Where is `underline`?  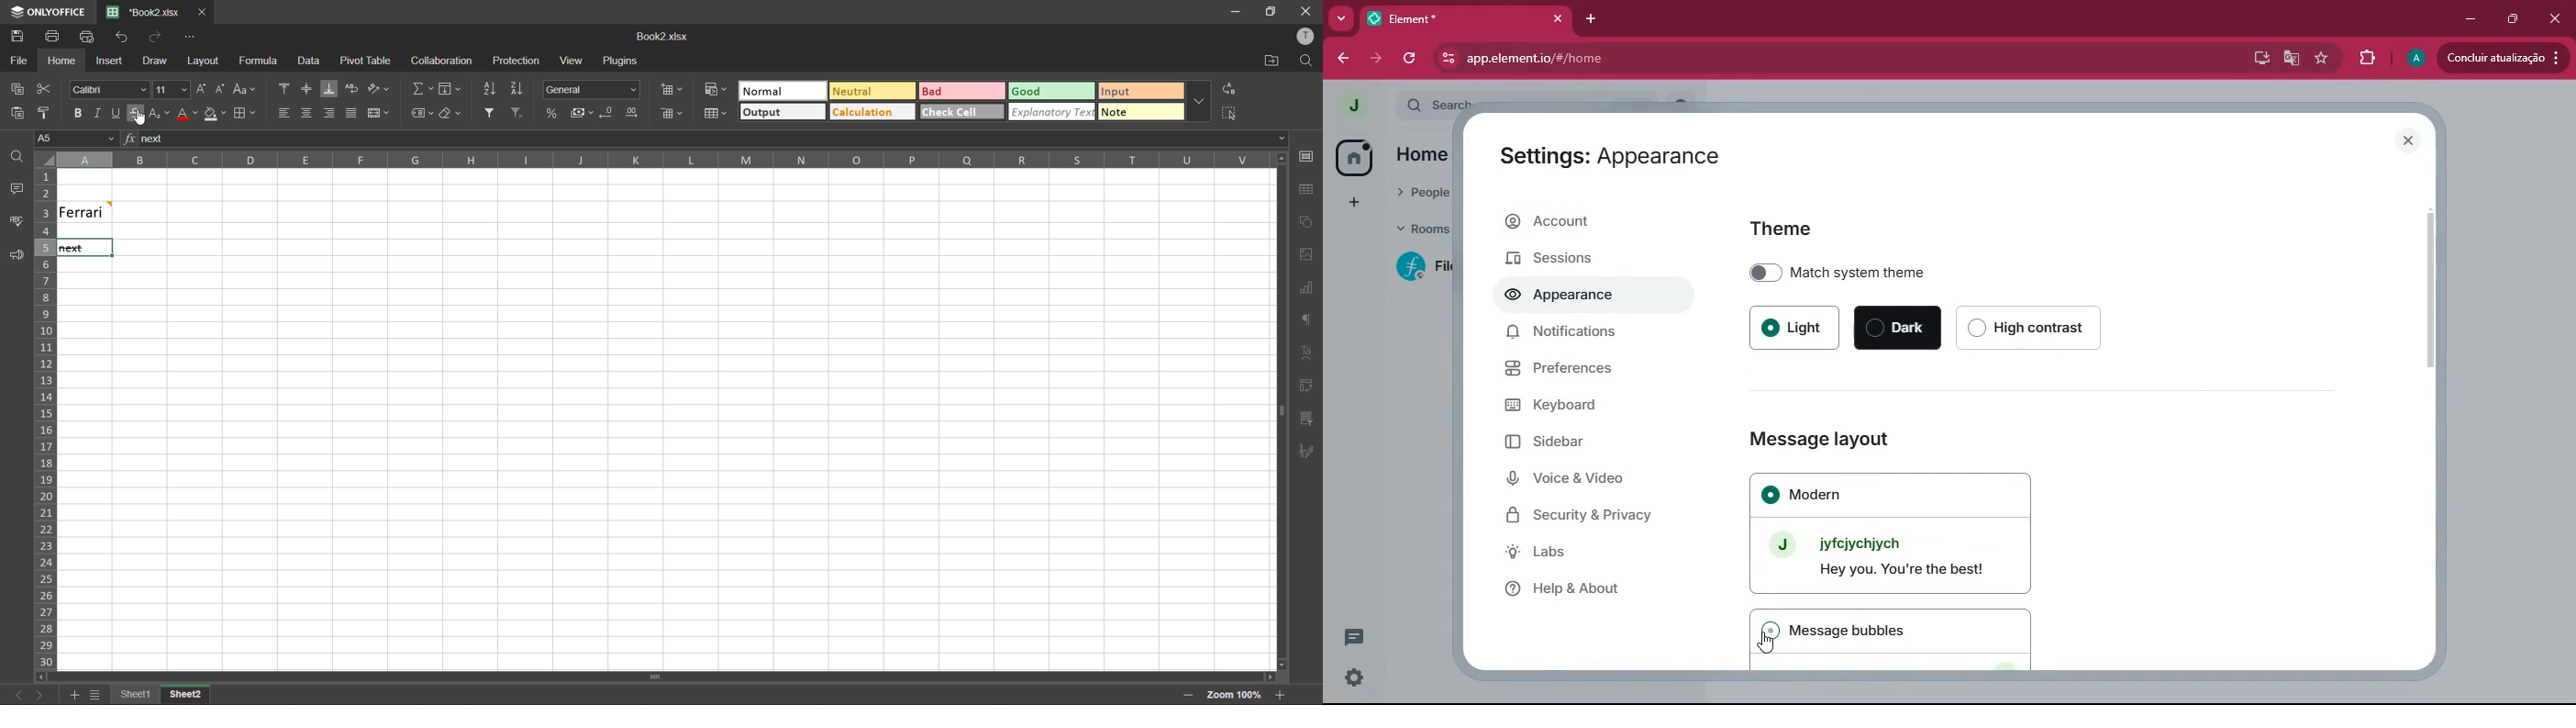 underline is located at coordinates (117, 113).